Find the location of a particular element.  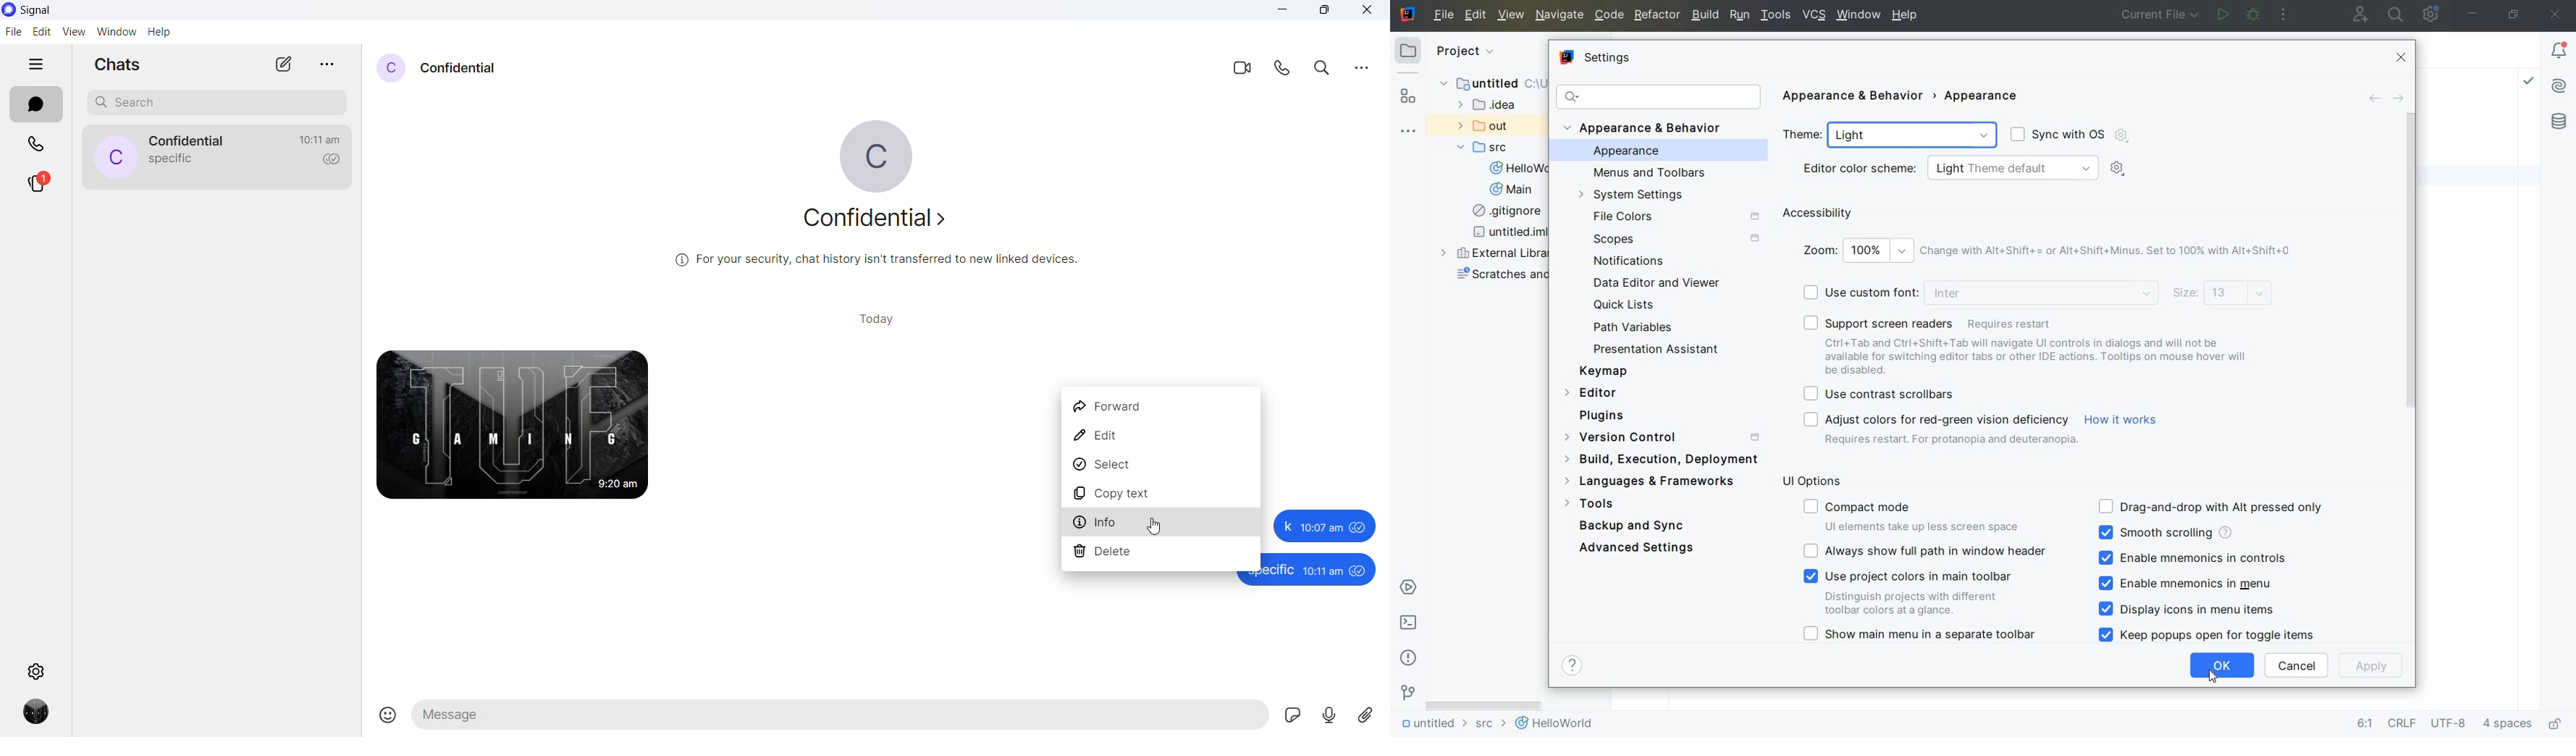

TOOLS is located at coordinates (1776, 16).